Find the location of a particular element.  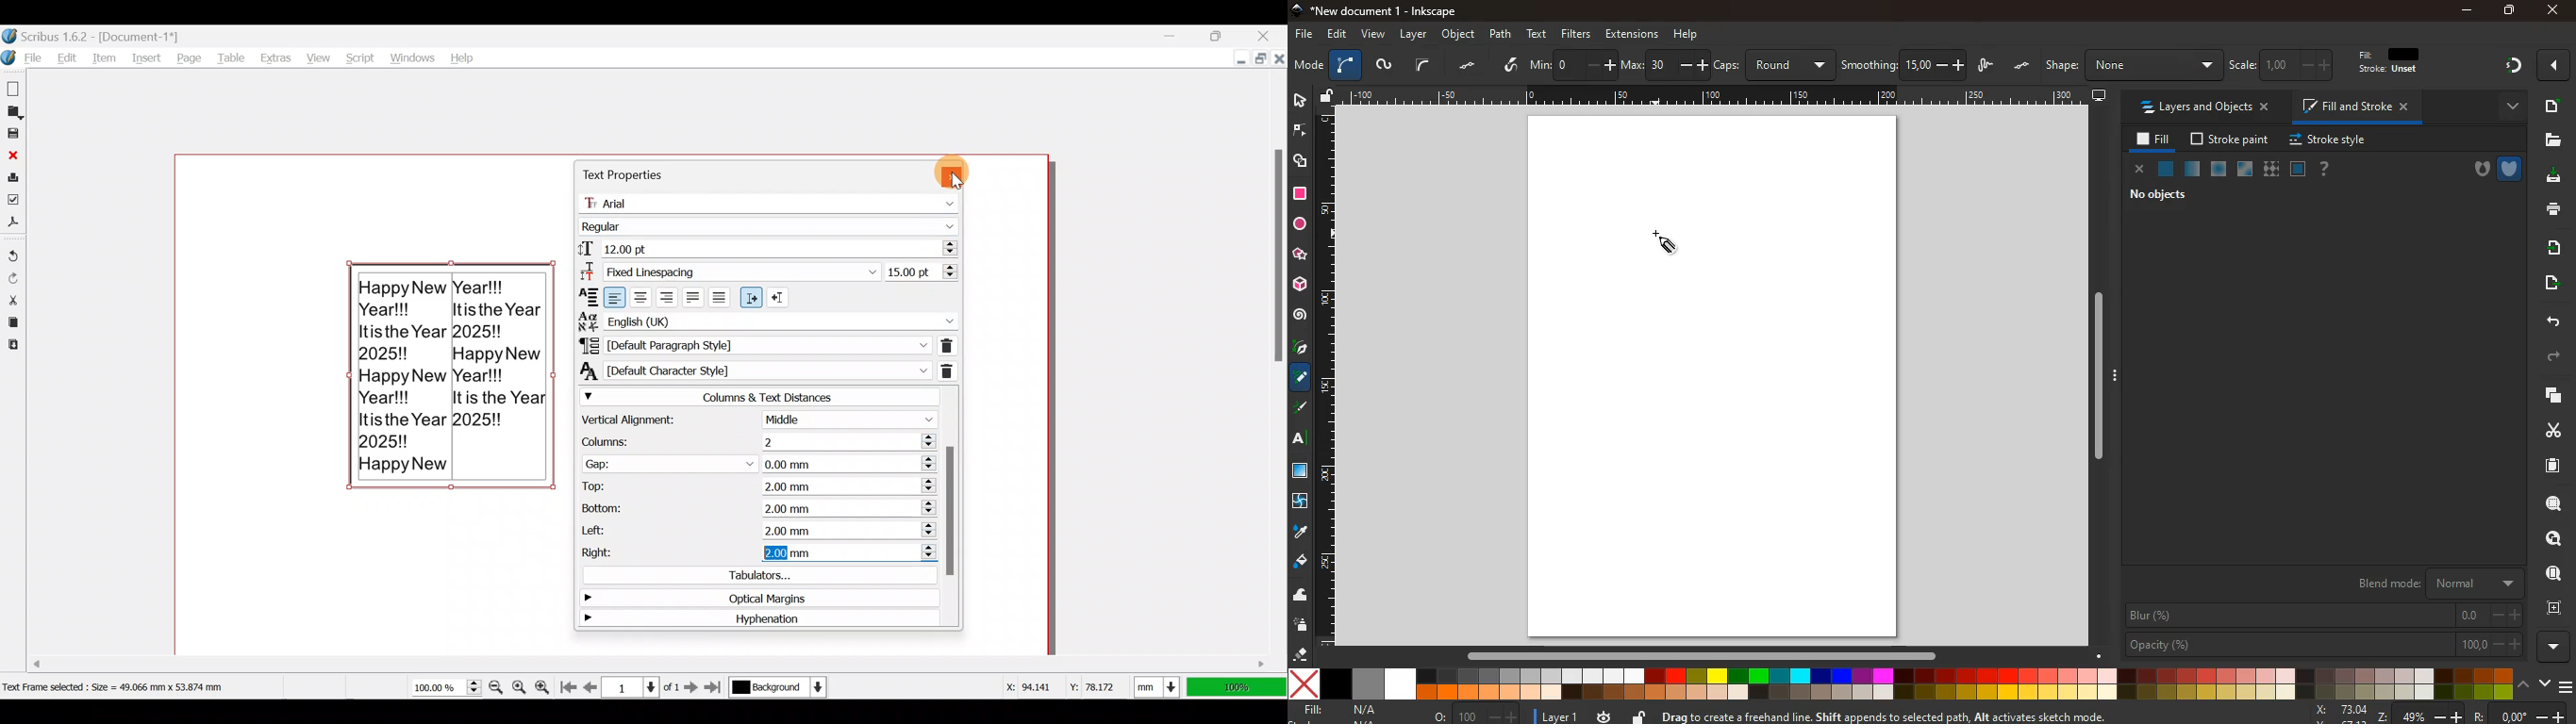

X-axis dimension values is located at coordinates (1026, 687).